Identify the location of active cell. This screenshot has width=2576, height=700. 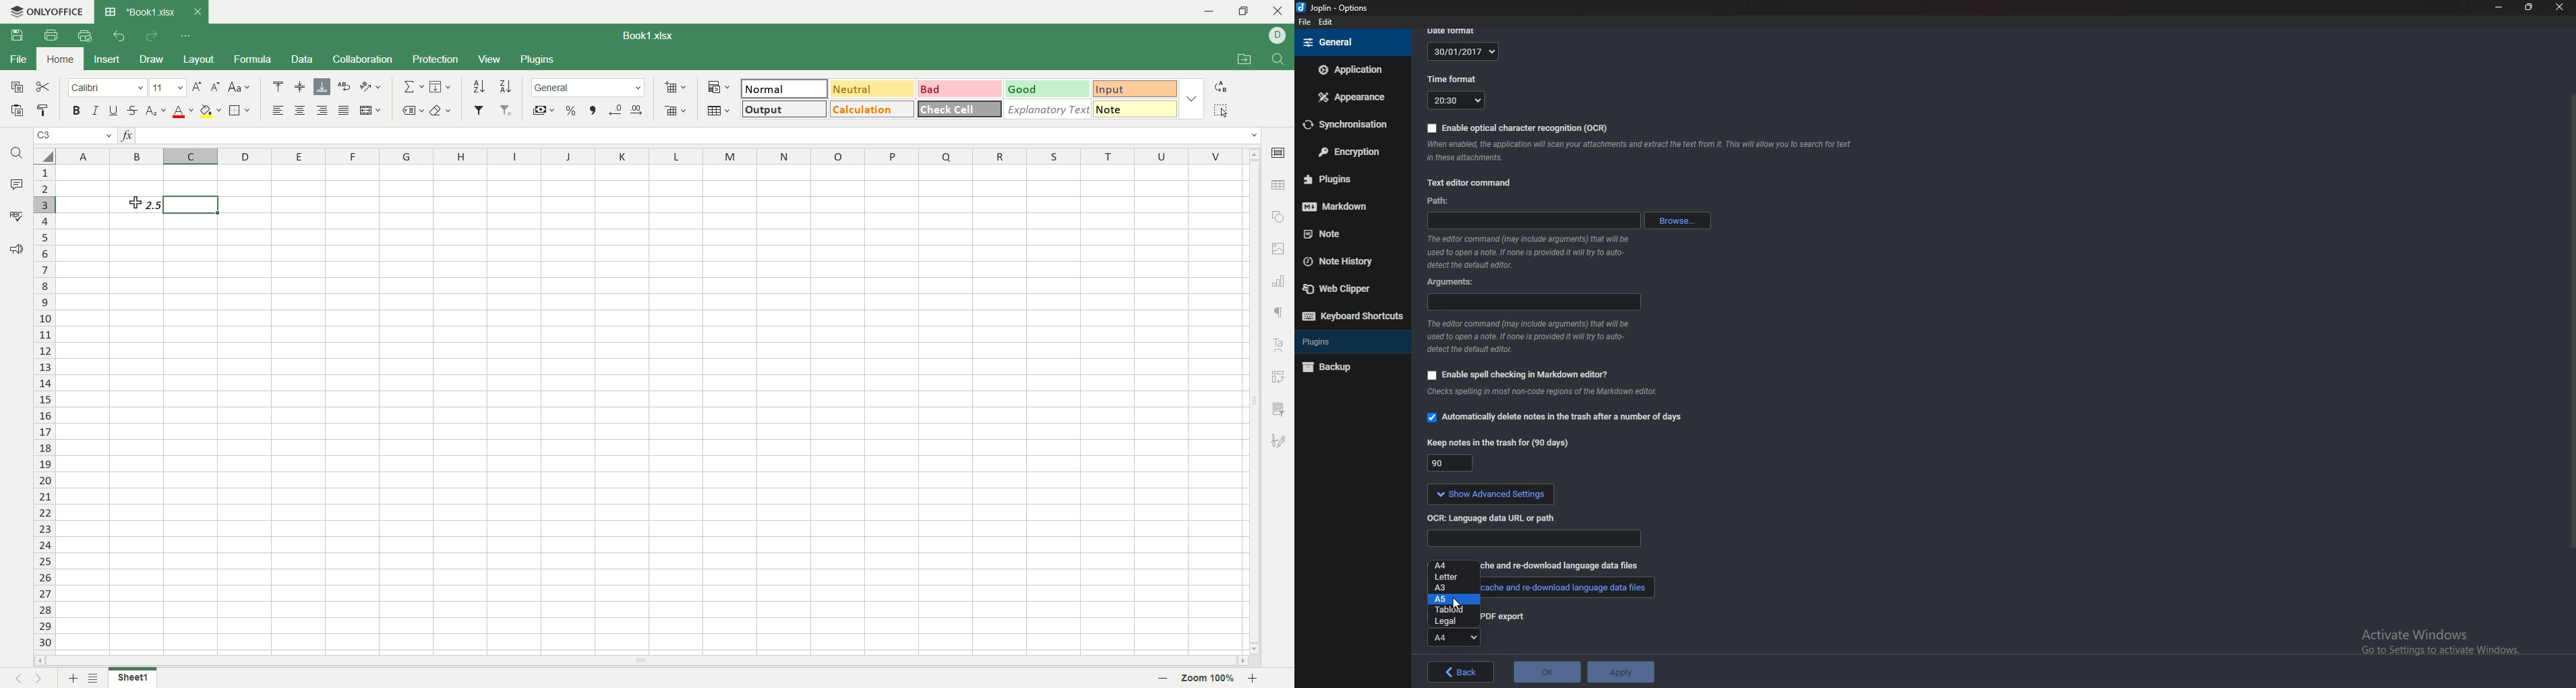
(136, 205).